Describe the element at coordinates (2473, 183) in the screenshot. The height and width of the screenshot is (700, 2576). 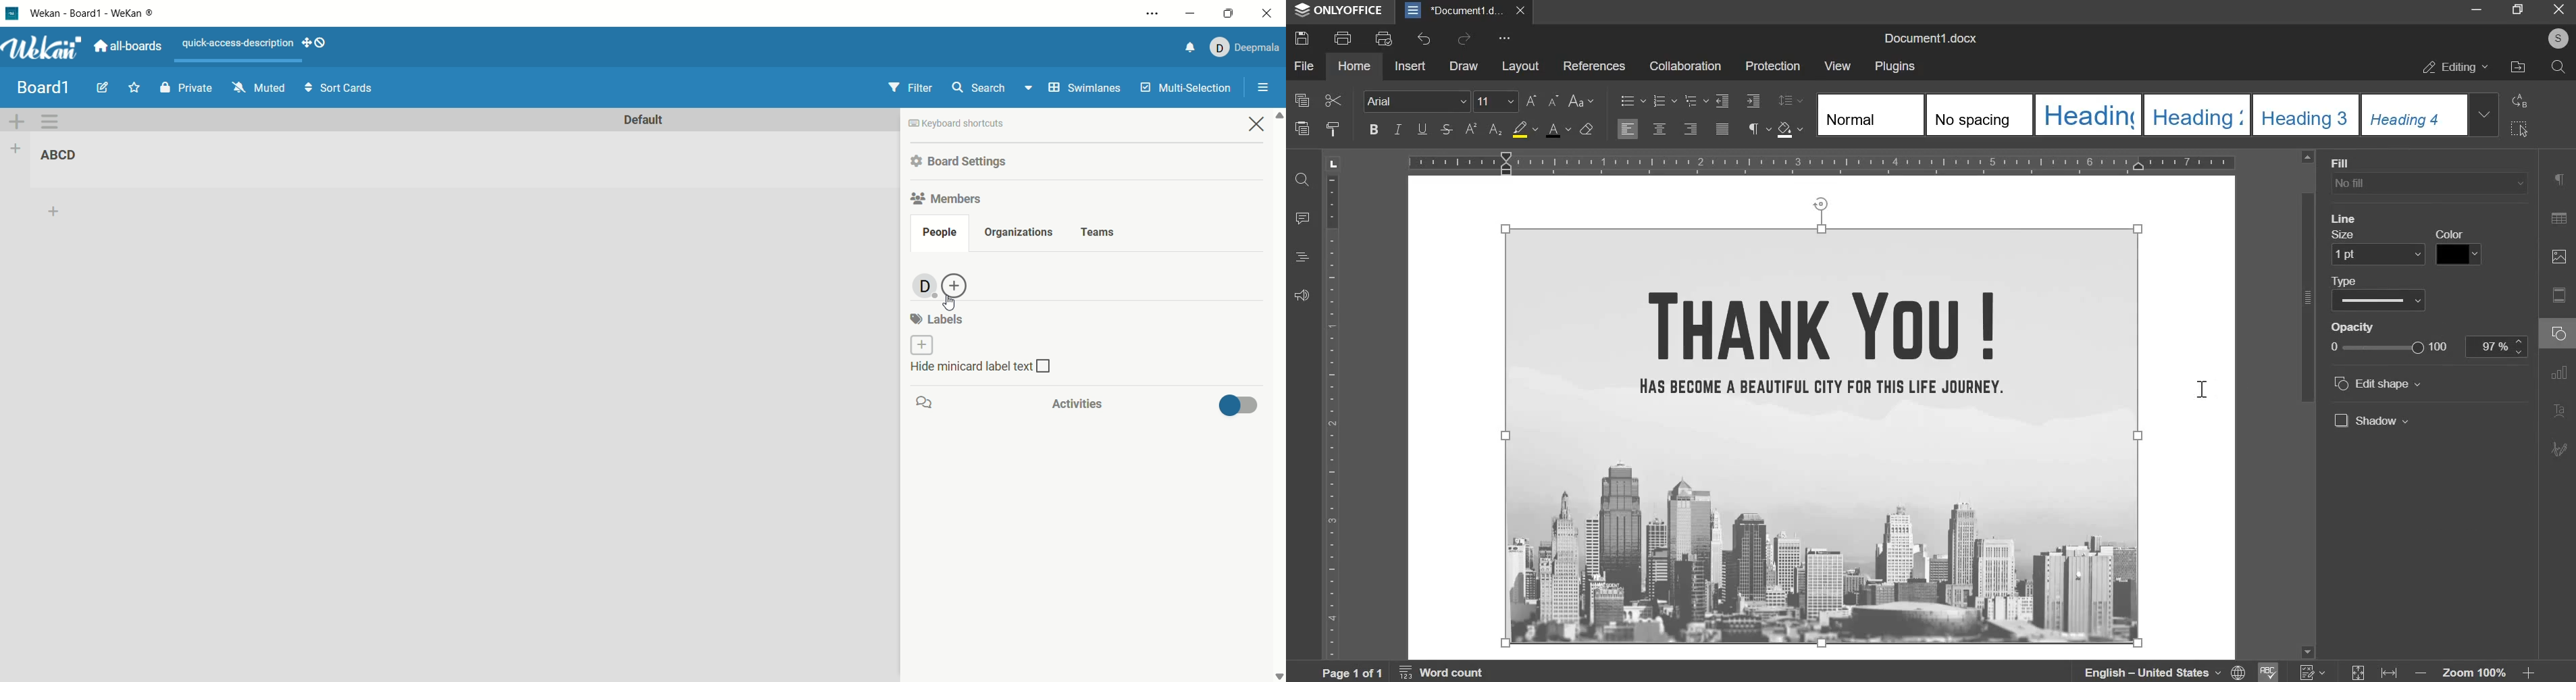
I see `line spacing distance` at that location.